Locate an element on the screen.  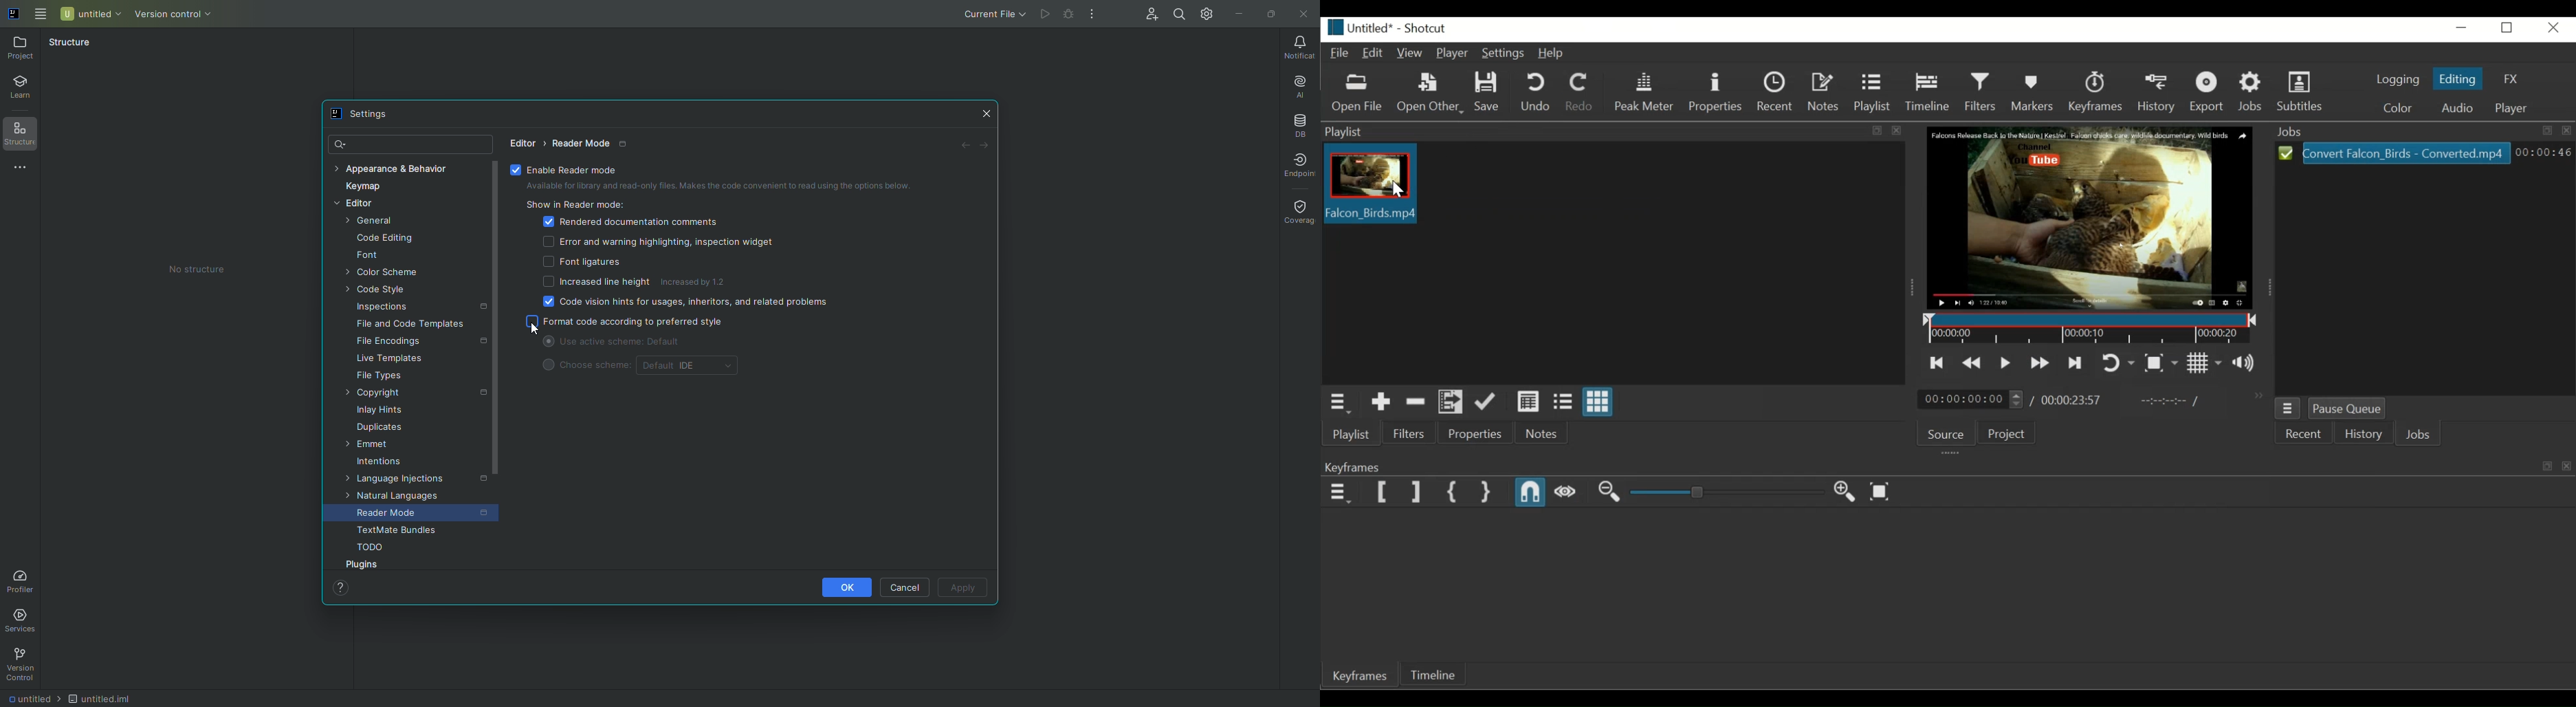
logo is located at coordinates (14, 14).